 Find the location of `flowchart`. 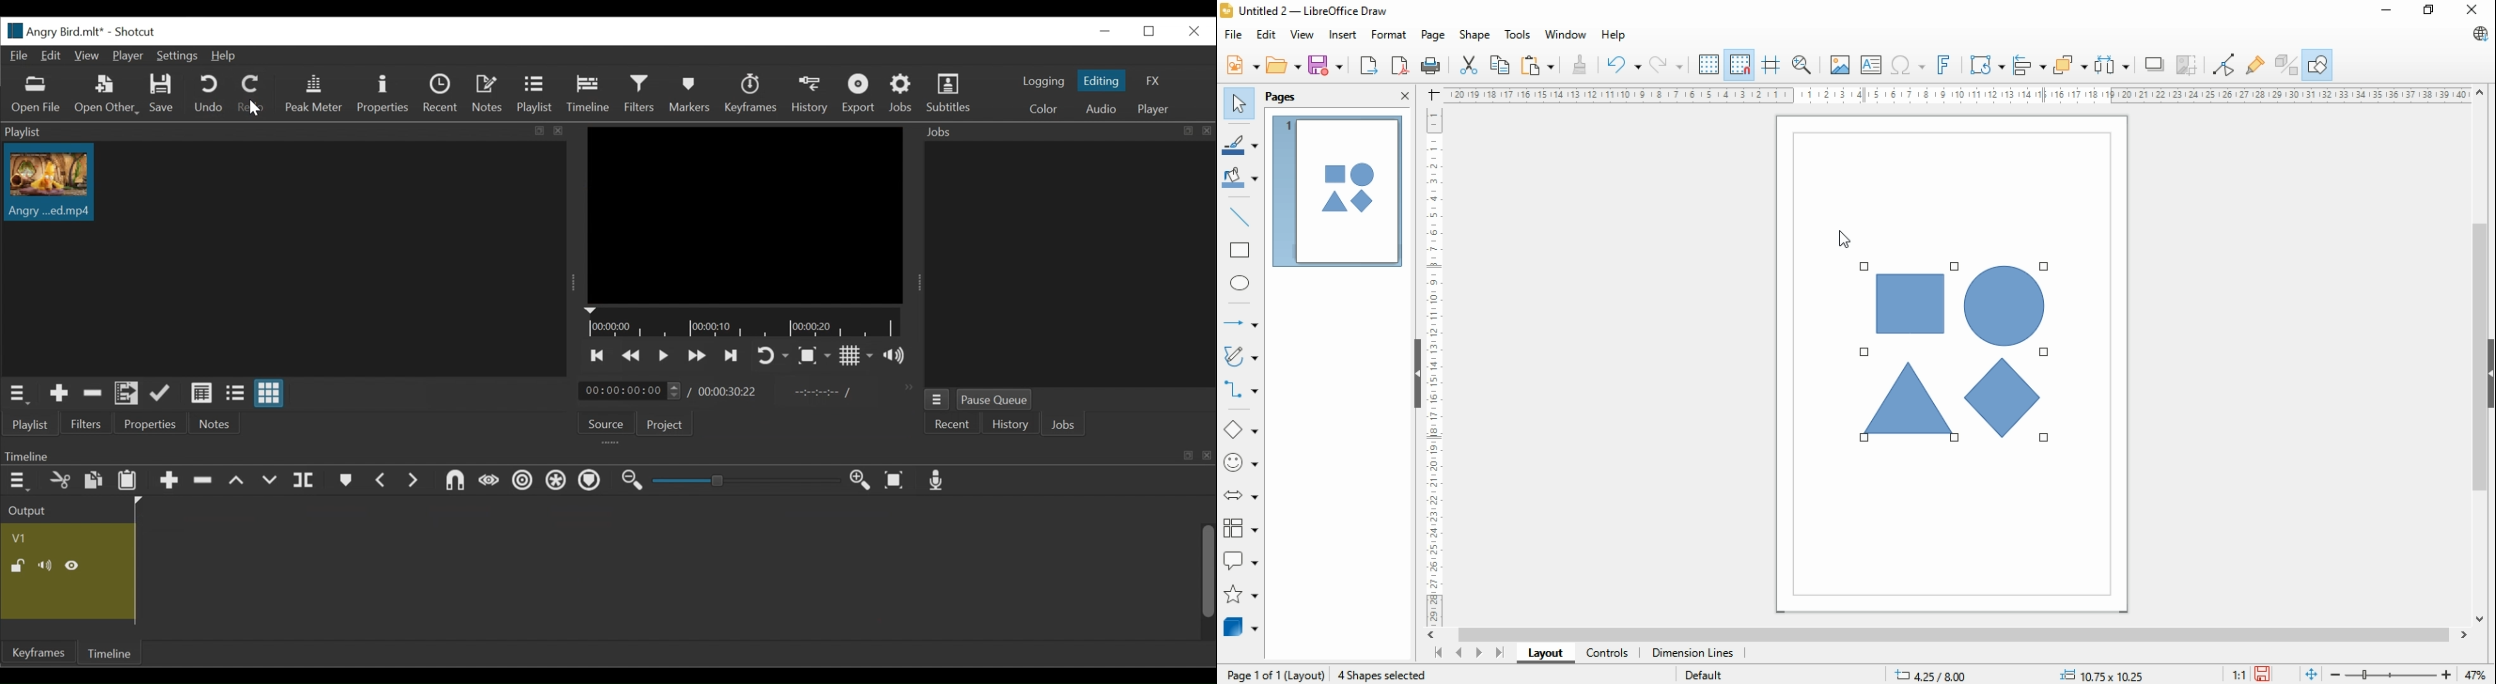

flowchart is located at coordinates (1240, 528).